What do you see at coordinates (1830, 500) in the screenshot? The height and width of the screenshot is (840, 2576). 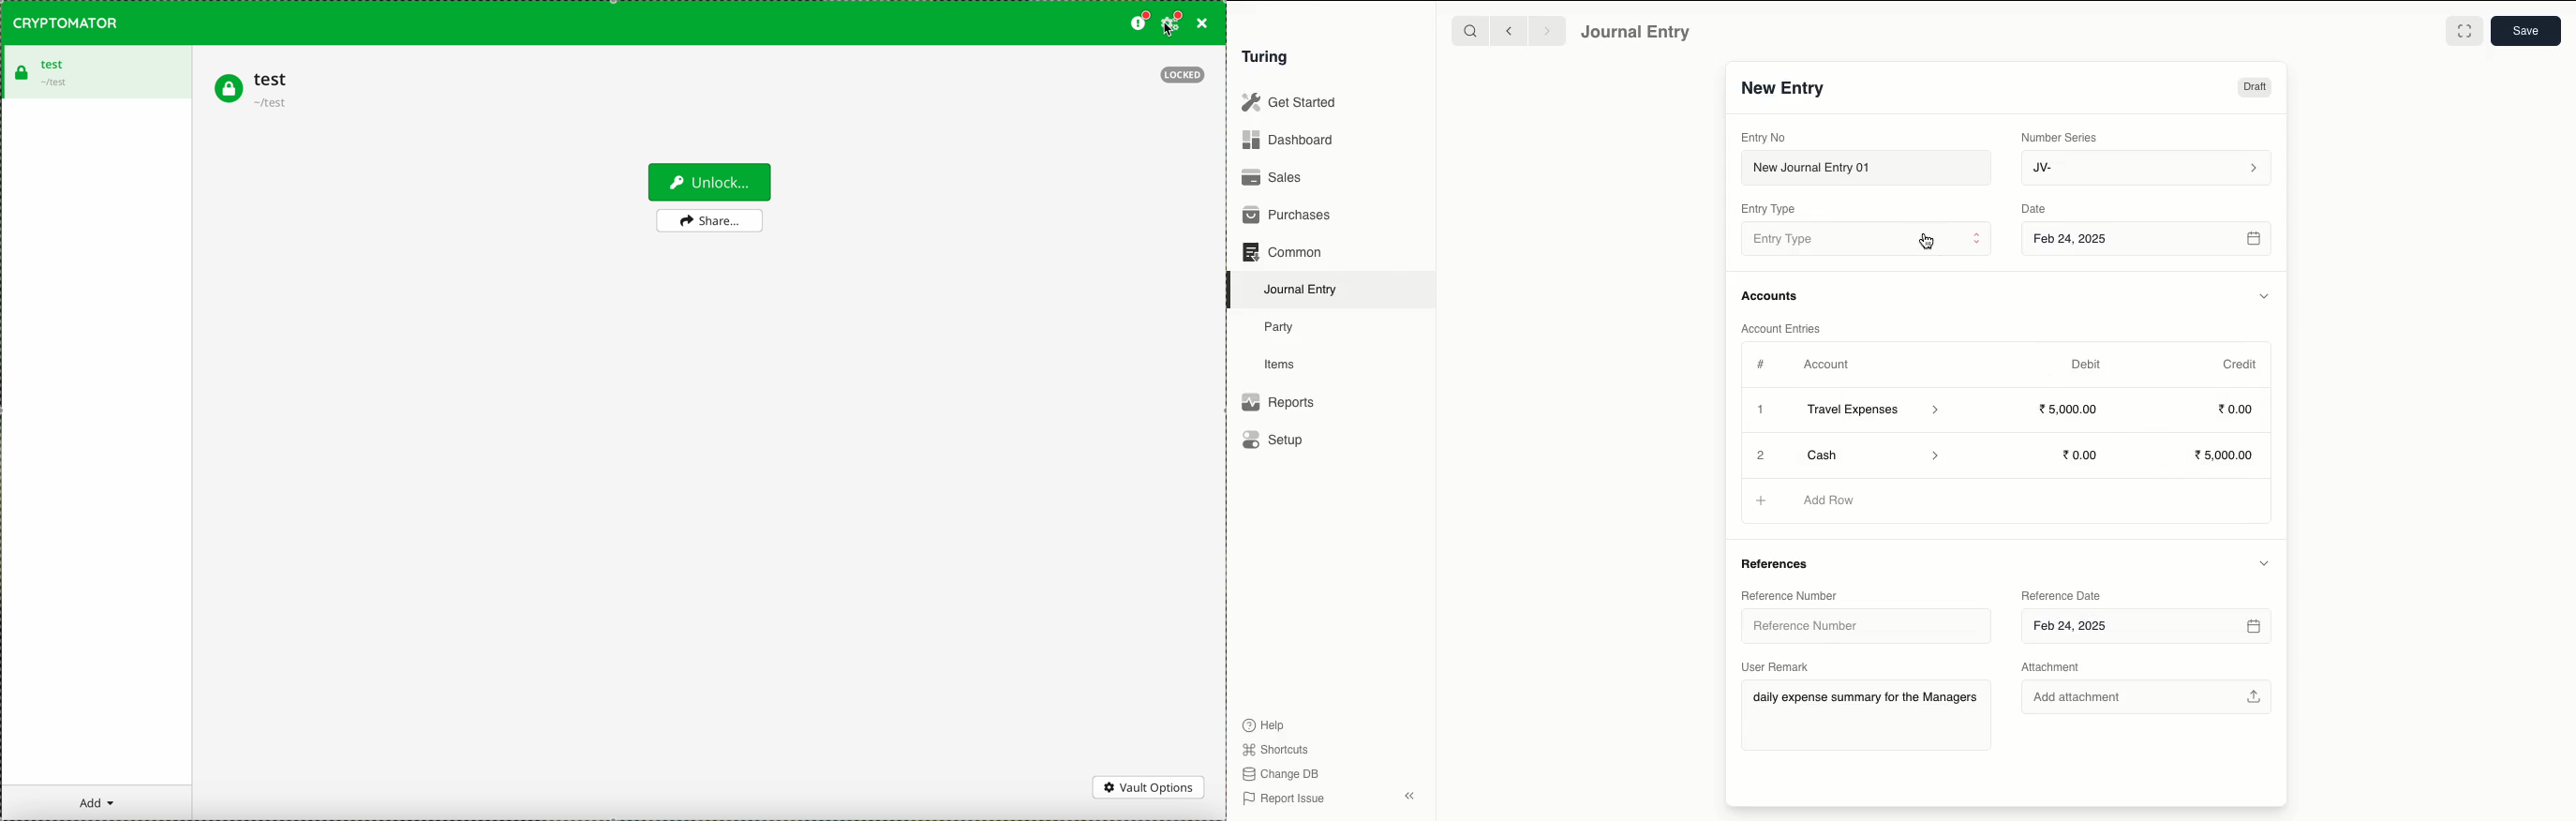 I see `Add Row` at bounding box center [1830, 500].